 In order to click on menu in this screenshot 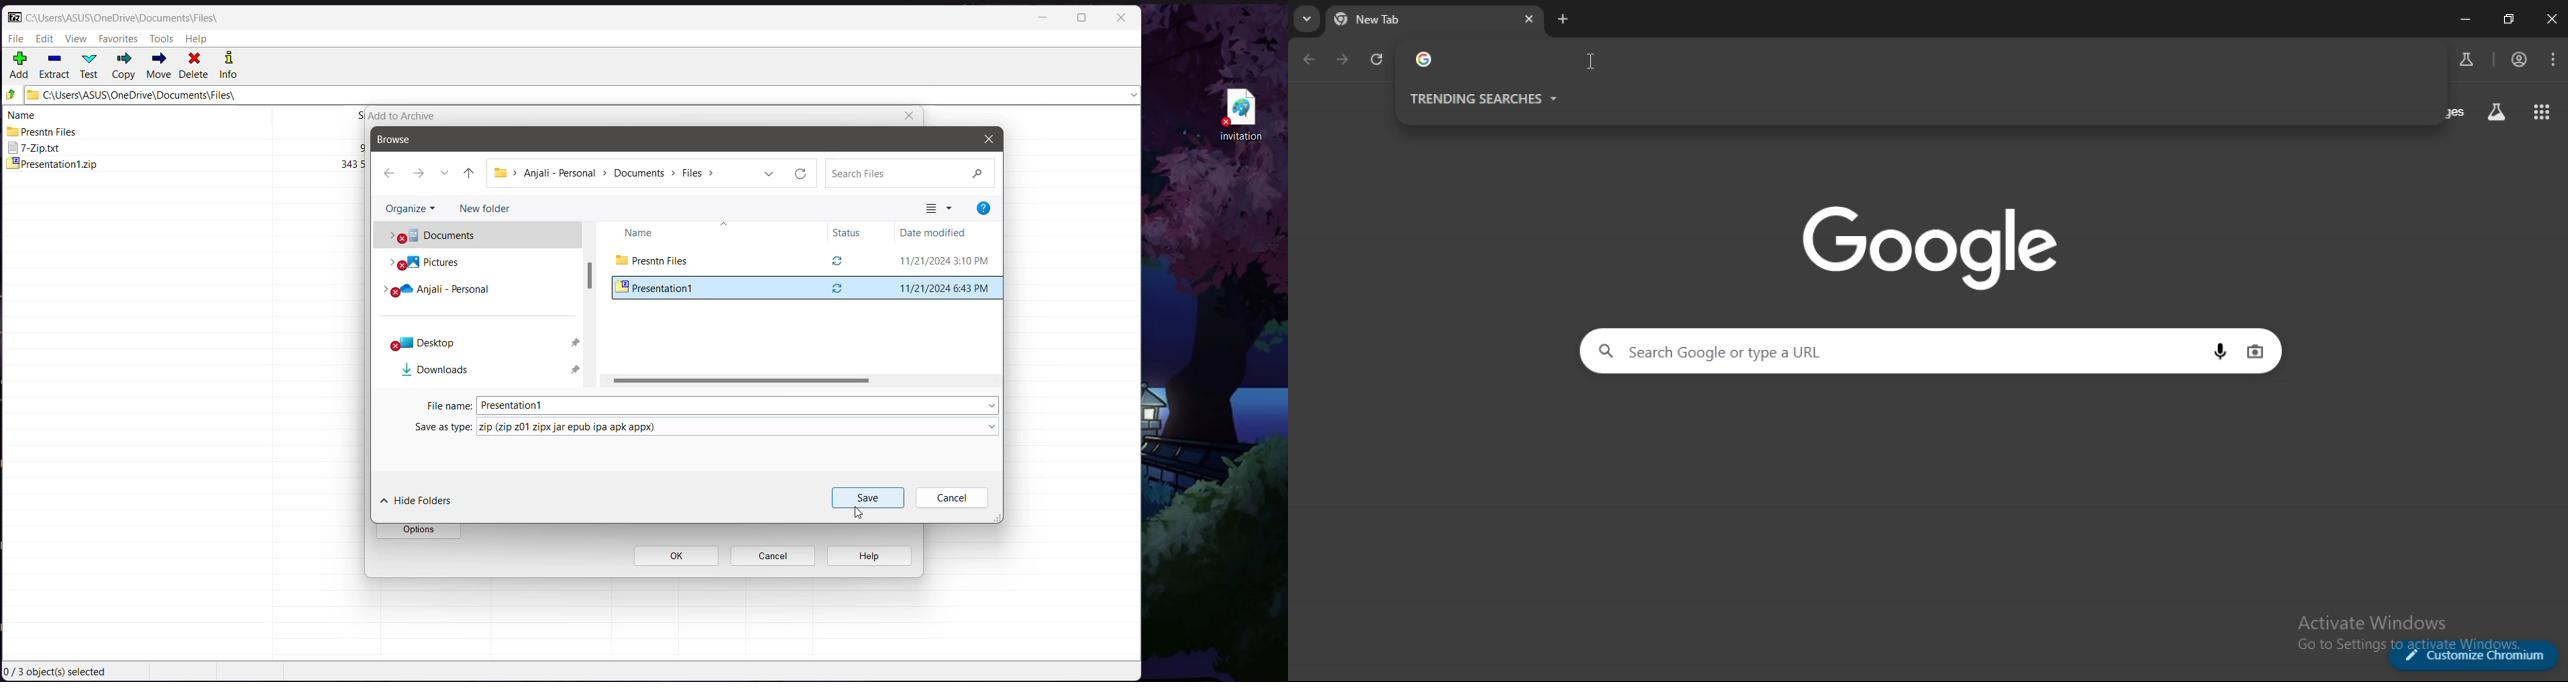, I will do `click(2554, 60)`.